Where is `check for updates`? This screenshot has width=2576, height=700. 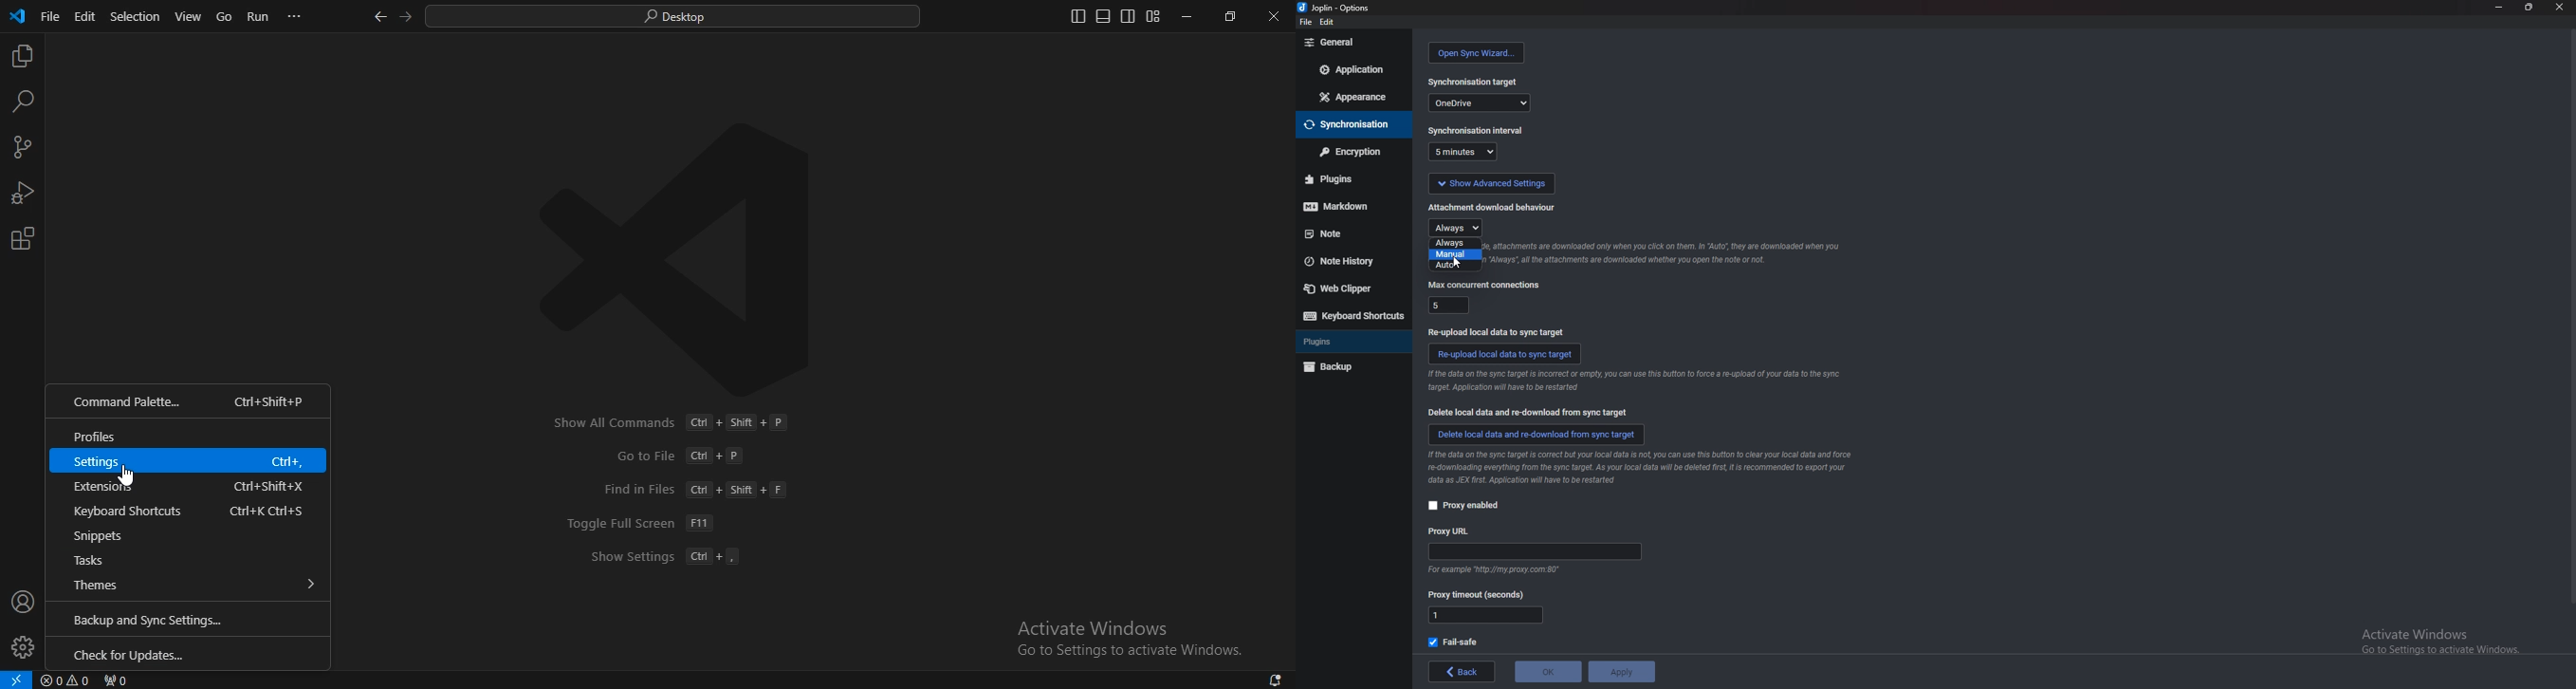 check for updates is located at coordinates (129, 655).